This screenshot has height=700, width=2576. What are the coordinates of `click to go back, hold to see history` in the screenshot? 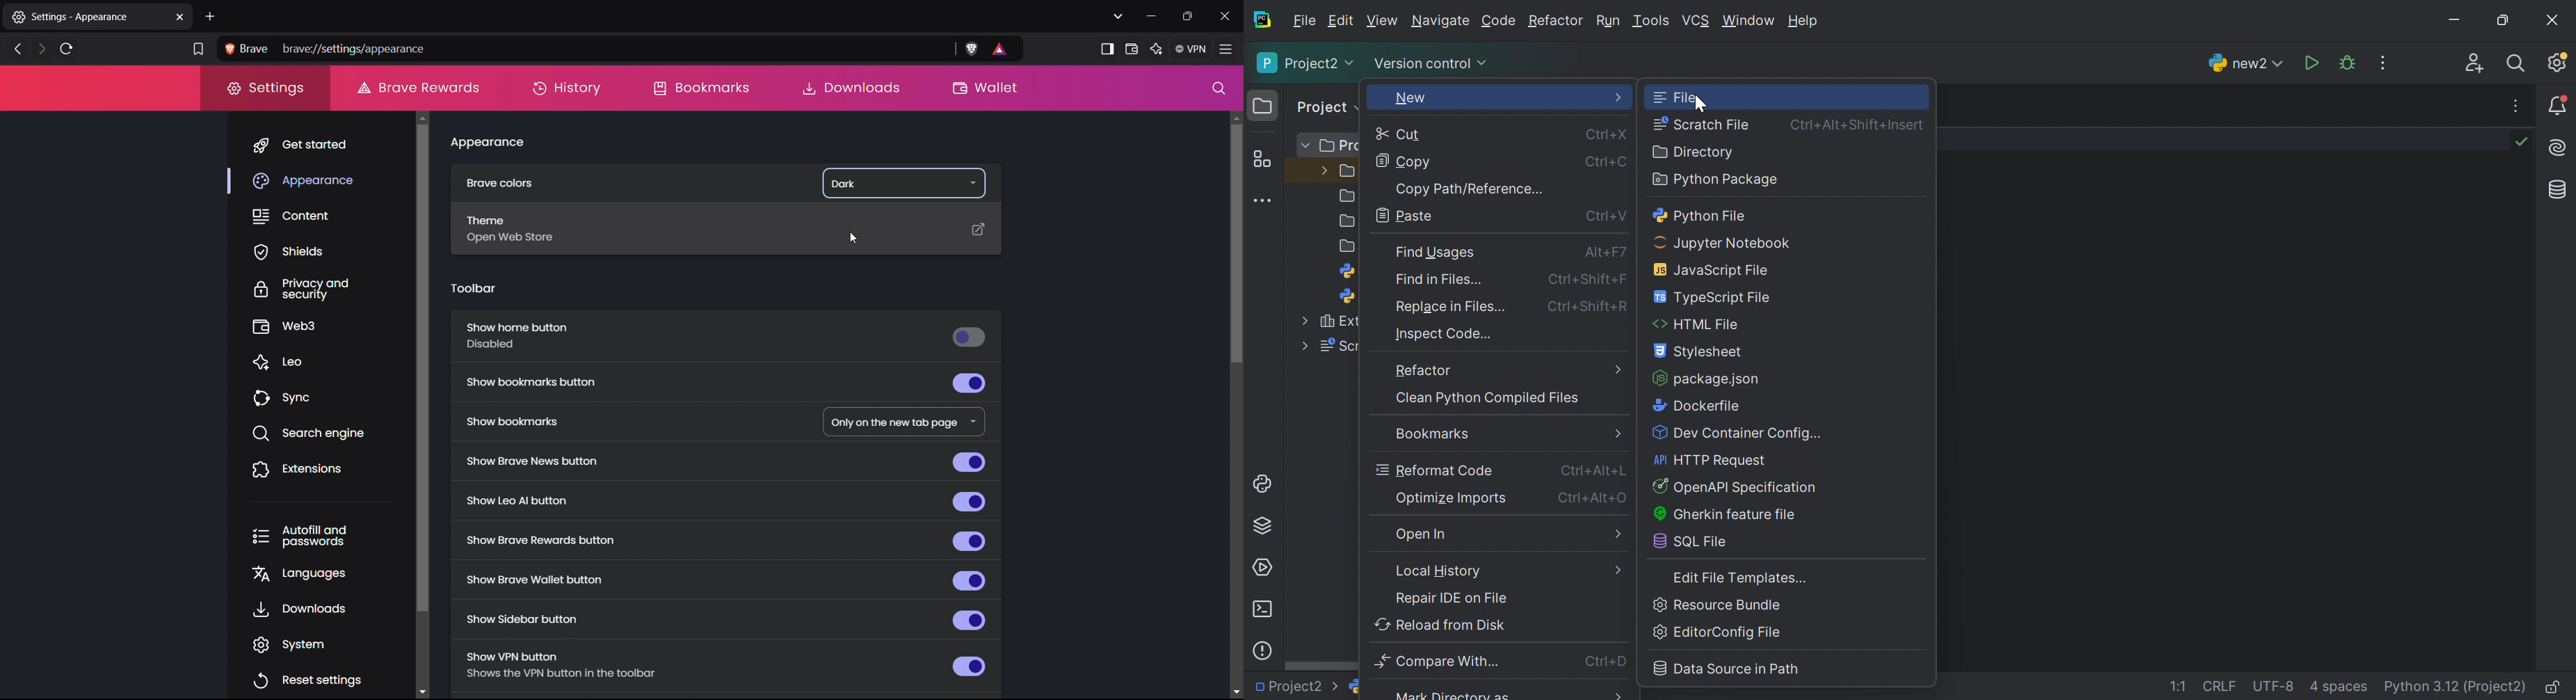 It's located at (18, 48).